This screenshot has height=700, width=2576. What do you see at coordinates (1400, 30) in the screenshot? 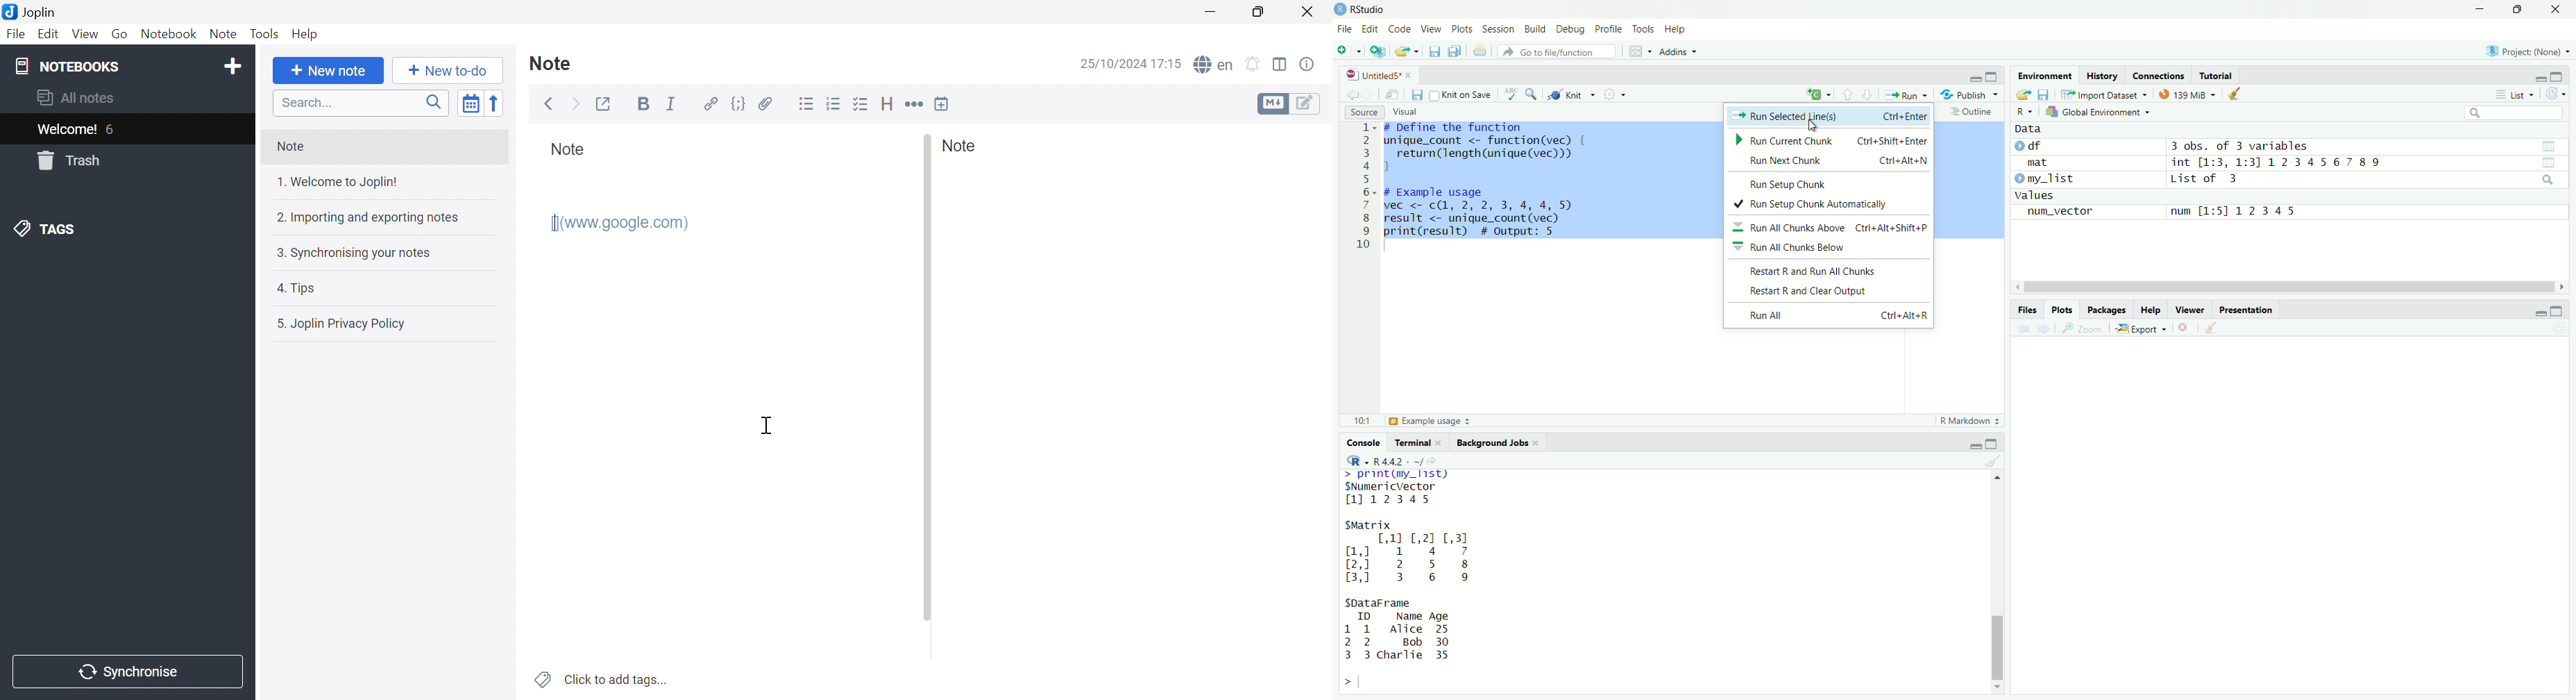
I see `Code` at bounding box center [1400, 30].